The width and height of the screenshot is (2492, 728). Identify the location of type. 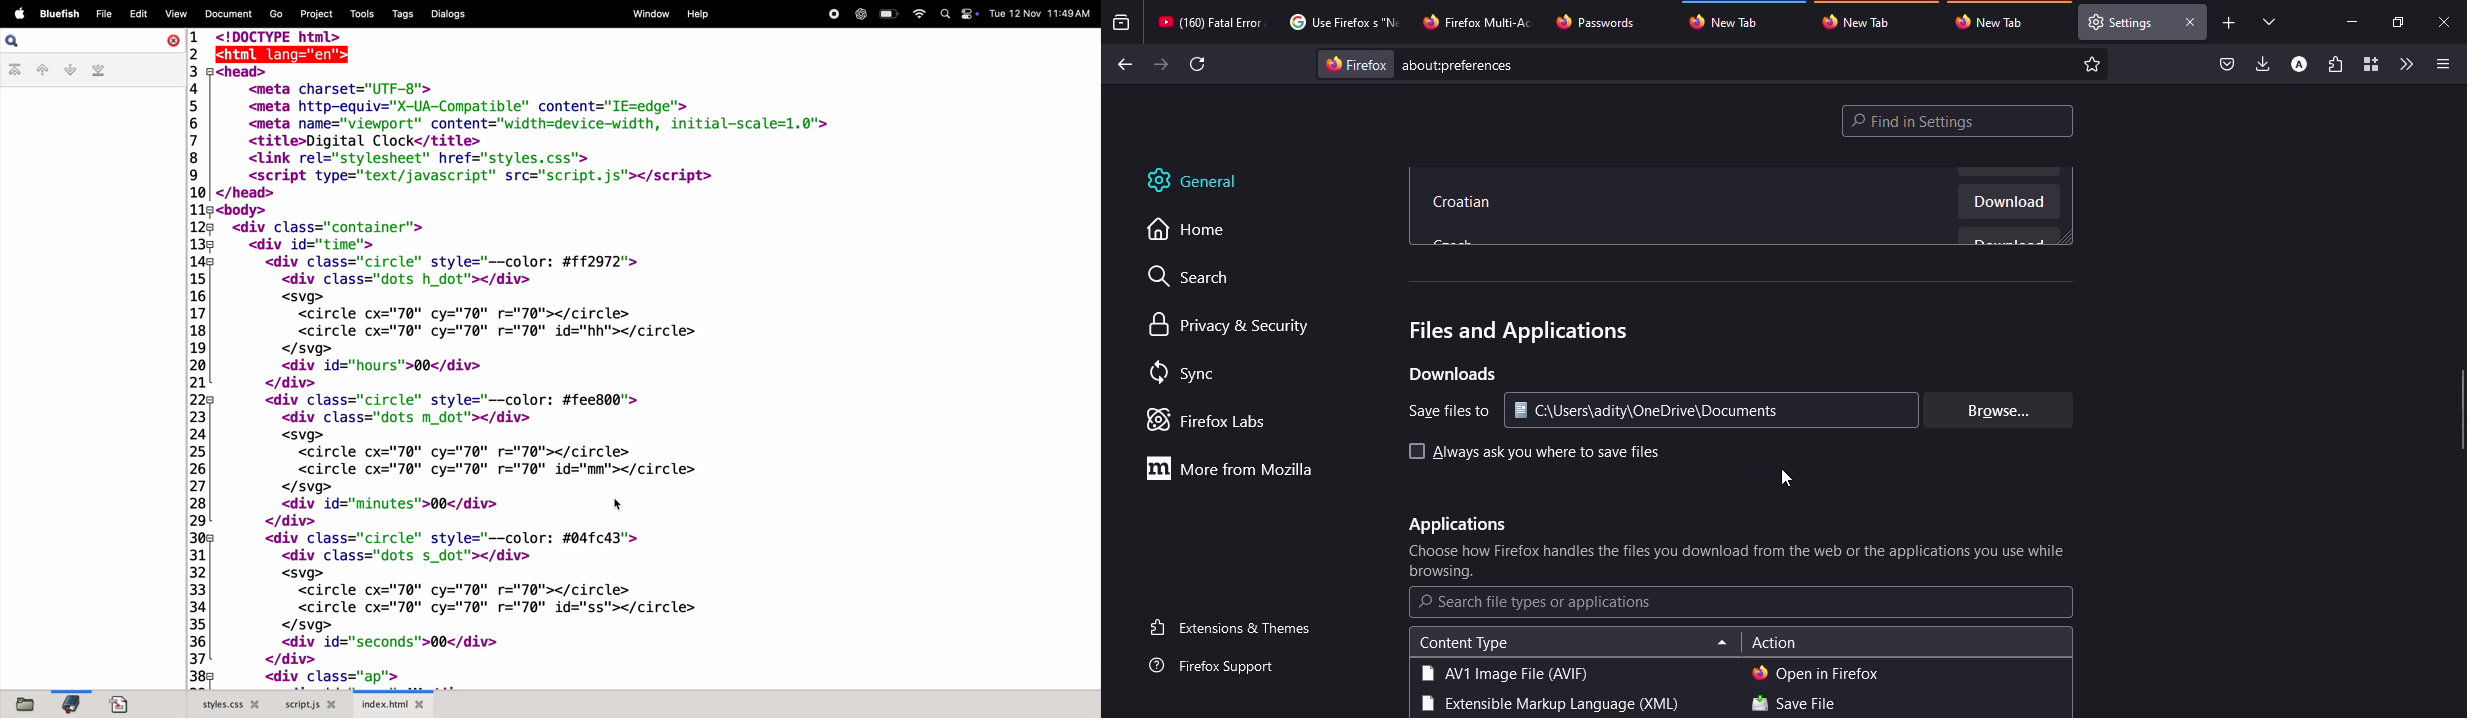
(1547, 705).